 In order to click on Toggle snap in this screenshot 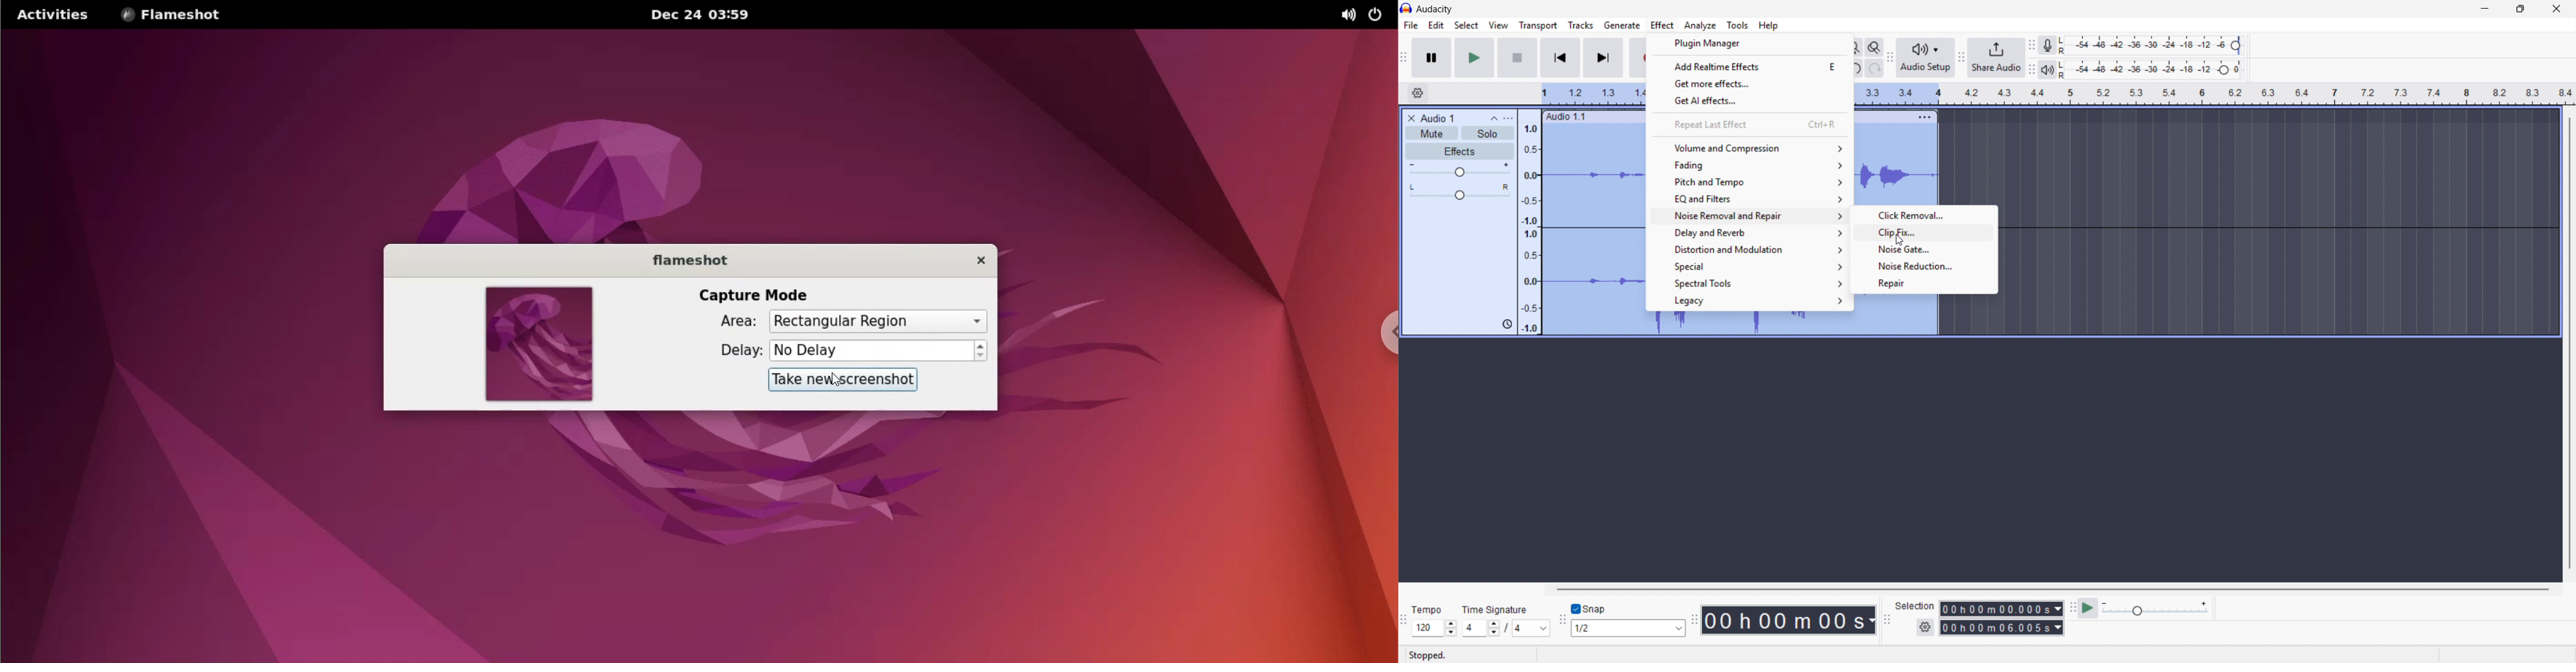, I will do `click(1589, 610)`.